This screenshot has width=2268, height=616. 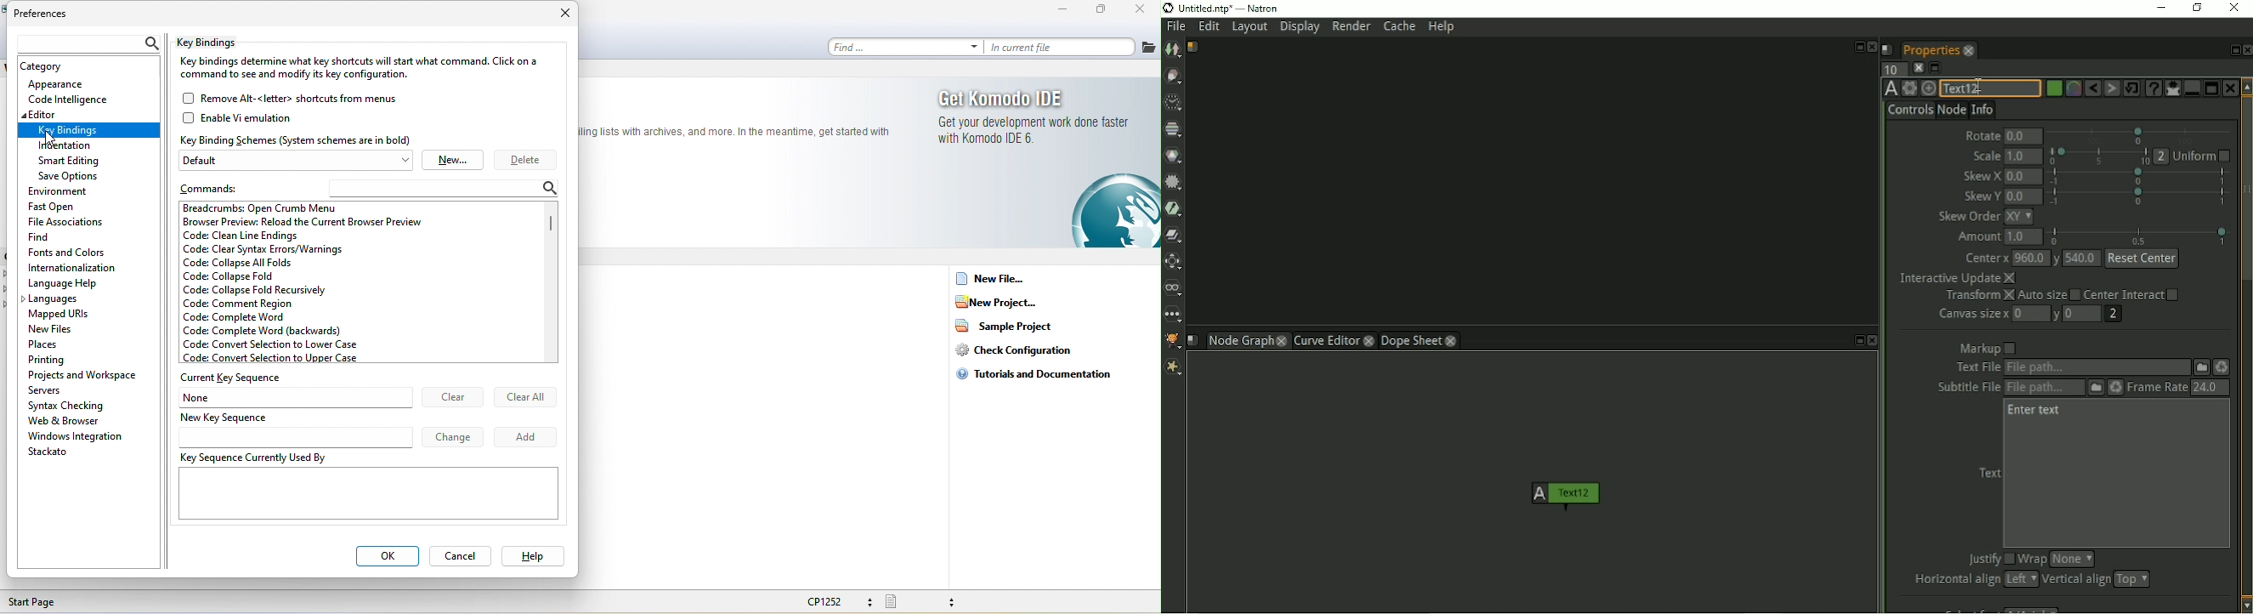 What do you see at coordinates (1150, 48) in the screenshot?
I see `files` at bounding box center [1150, 48].